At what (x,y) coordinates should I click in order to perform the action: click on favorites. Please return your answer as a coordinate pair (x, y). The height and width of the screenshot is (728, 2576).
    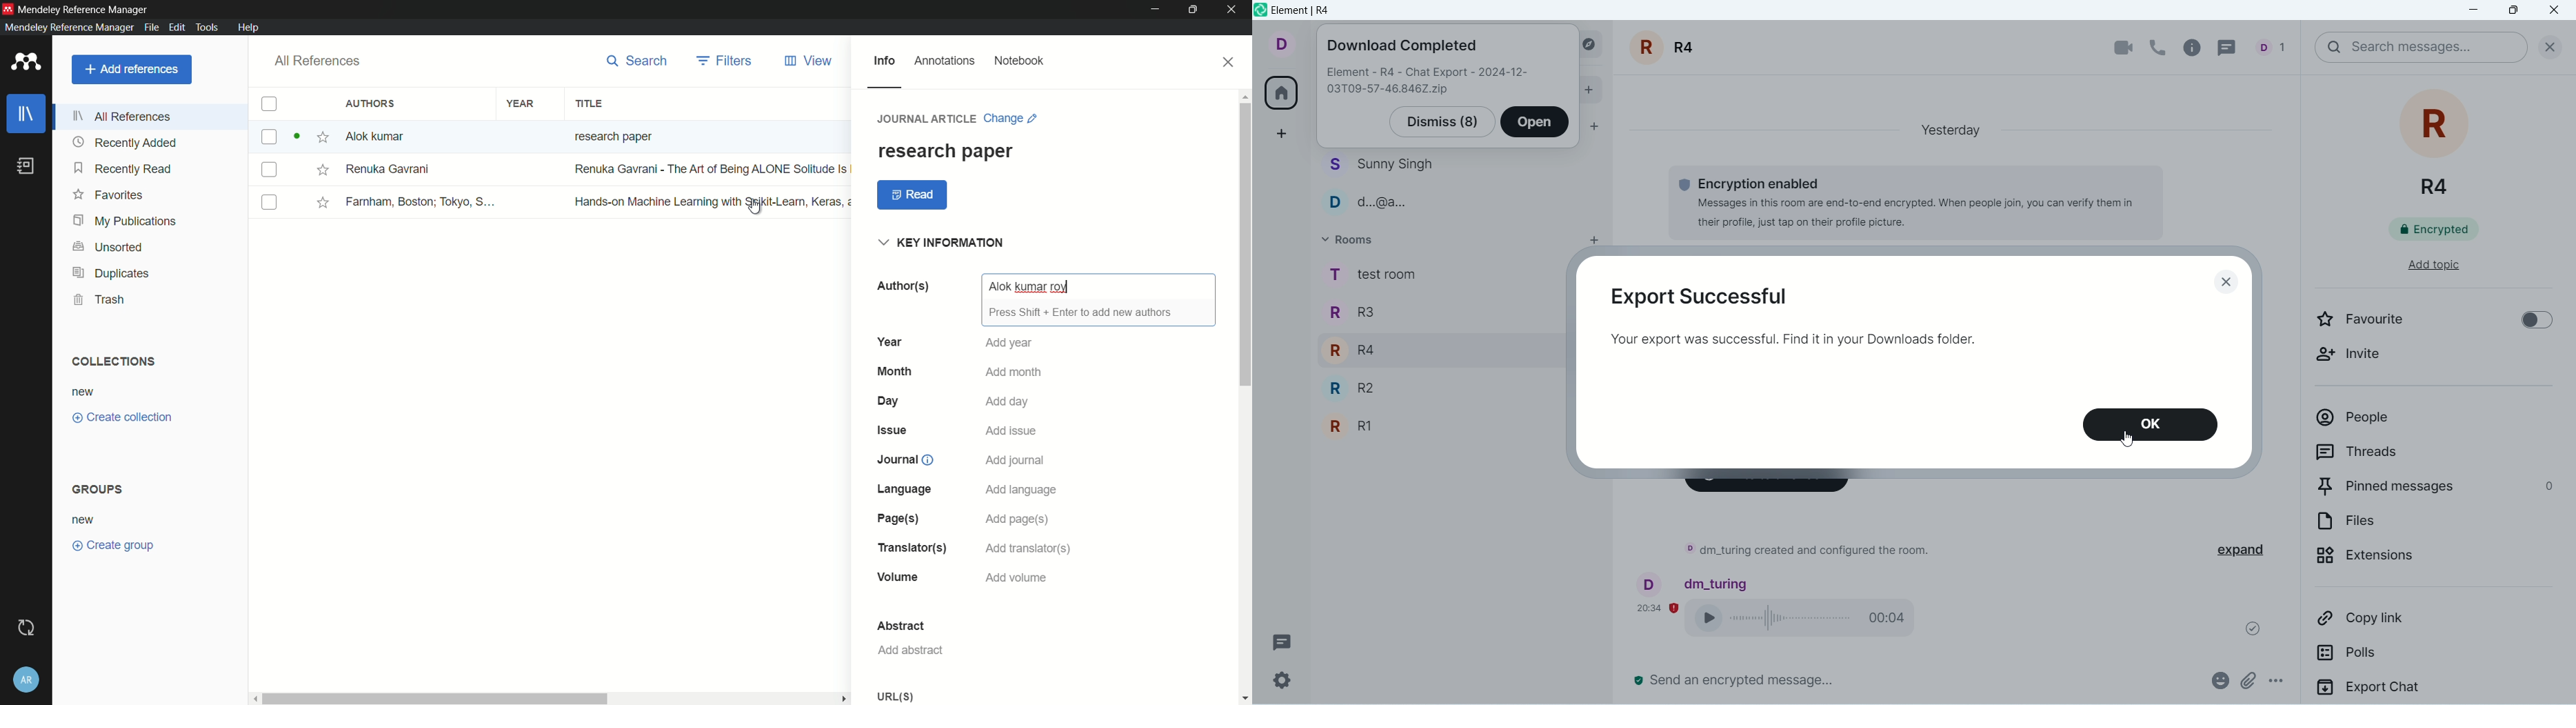
    Looking at the image, I should click on (108, 194).